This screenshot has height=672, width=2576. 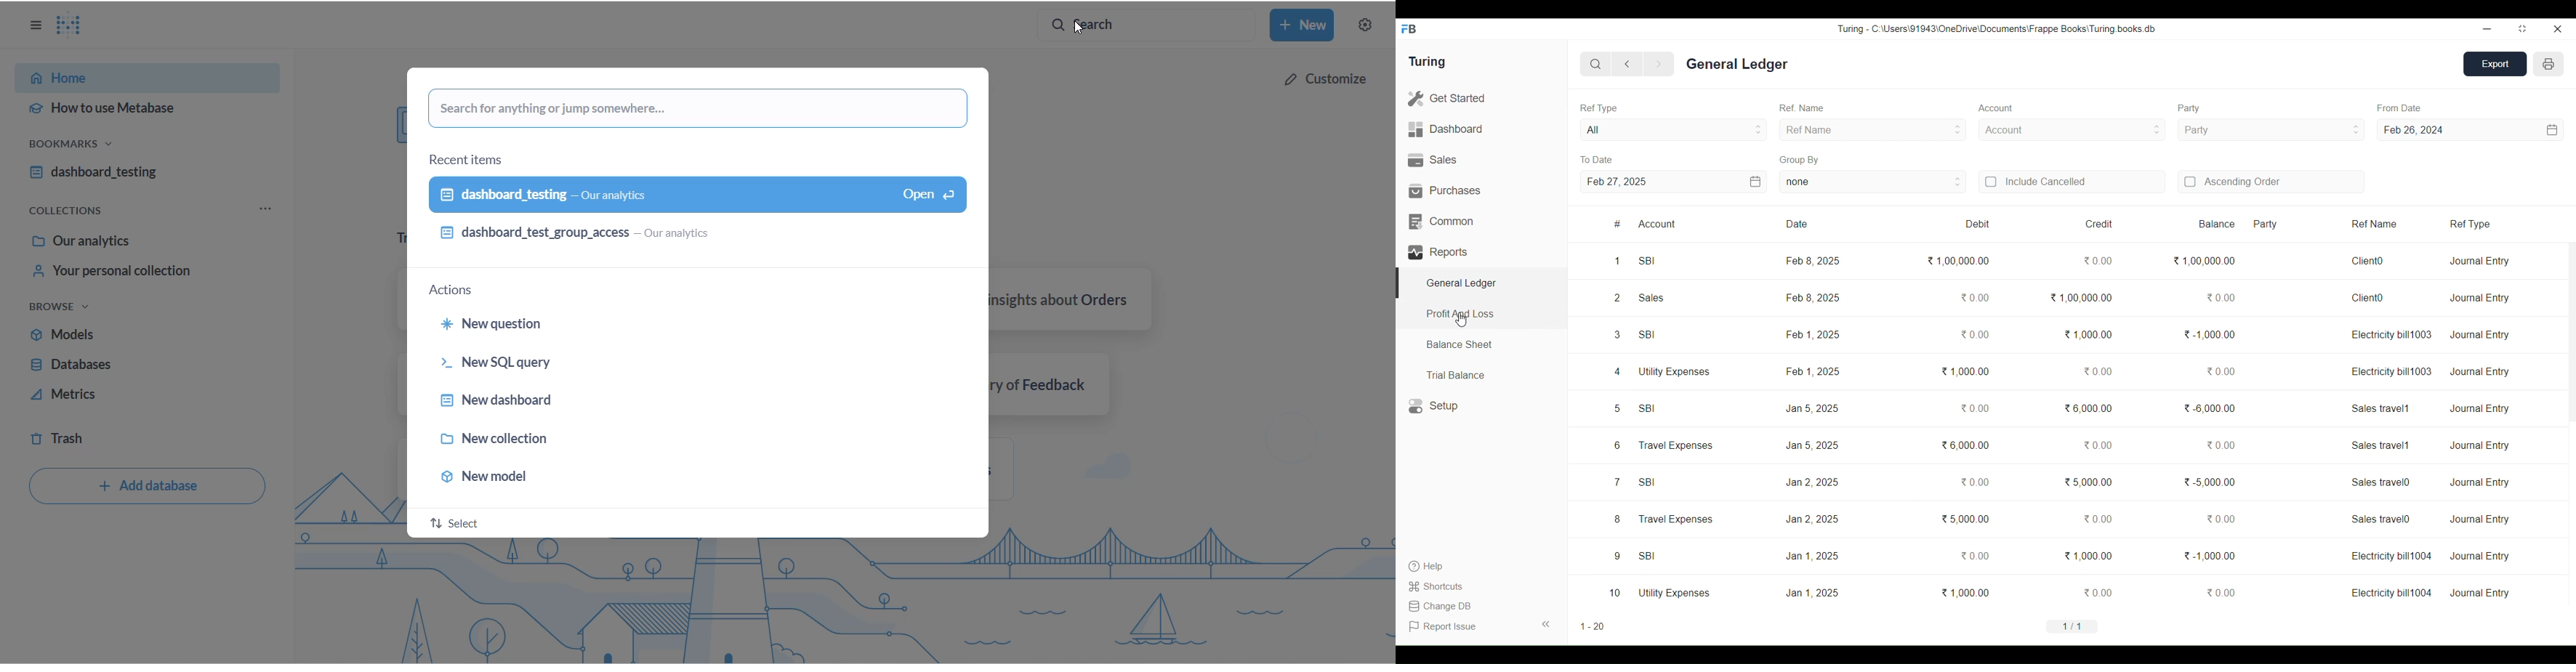 I want to click on Turing, so click(x=1426, y=62).